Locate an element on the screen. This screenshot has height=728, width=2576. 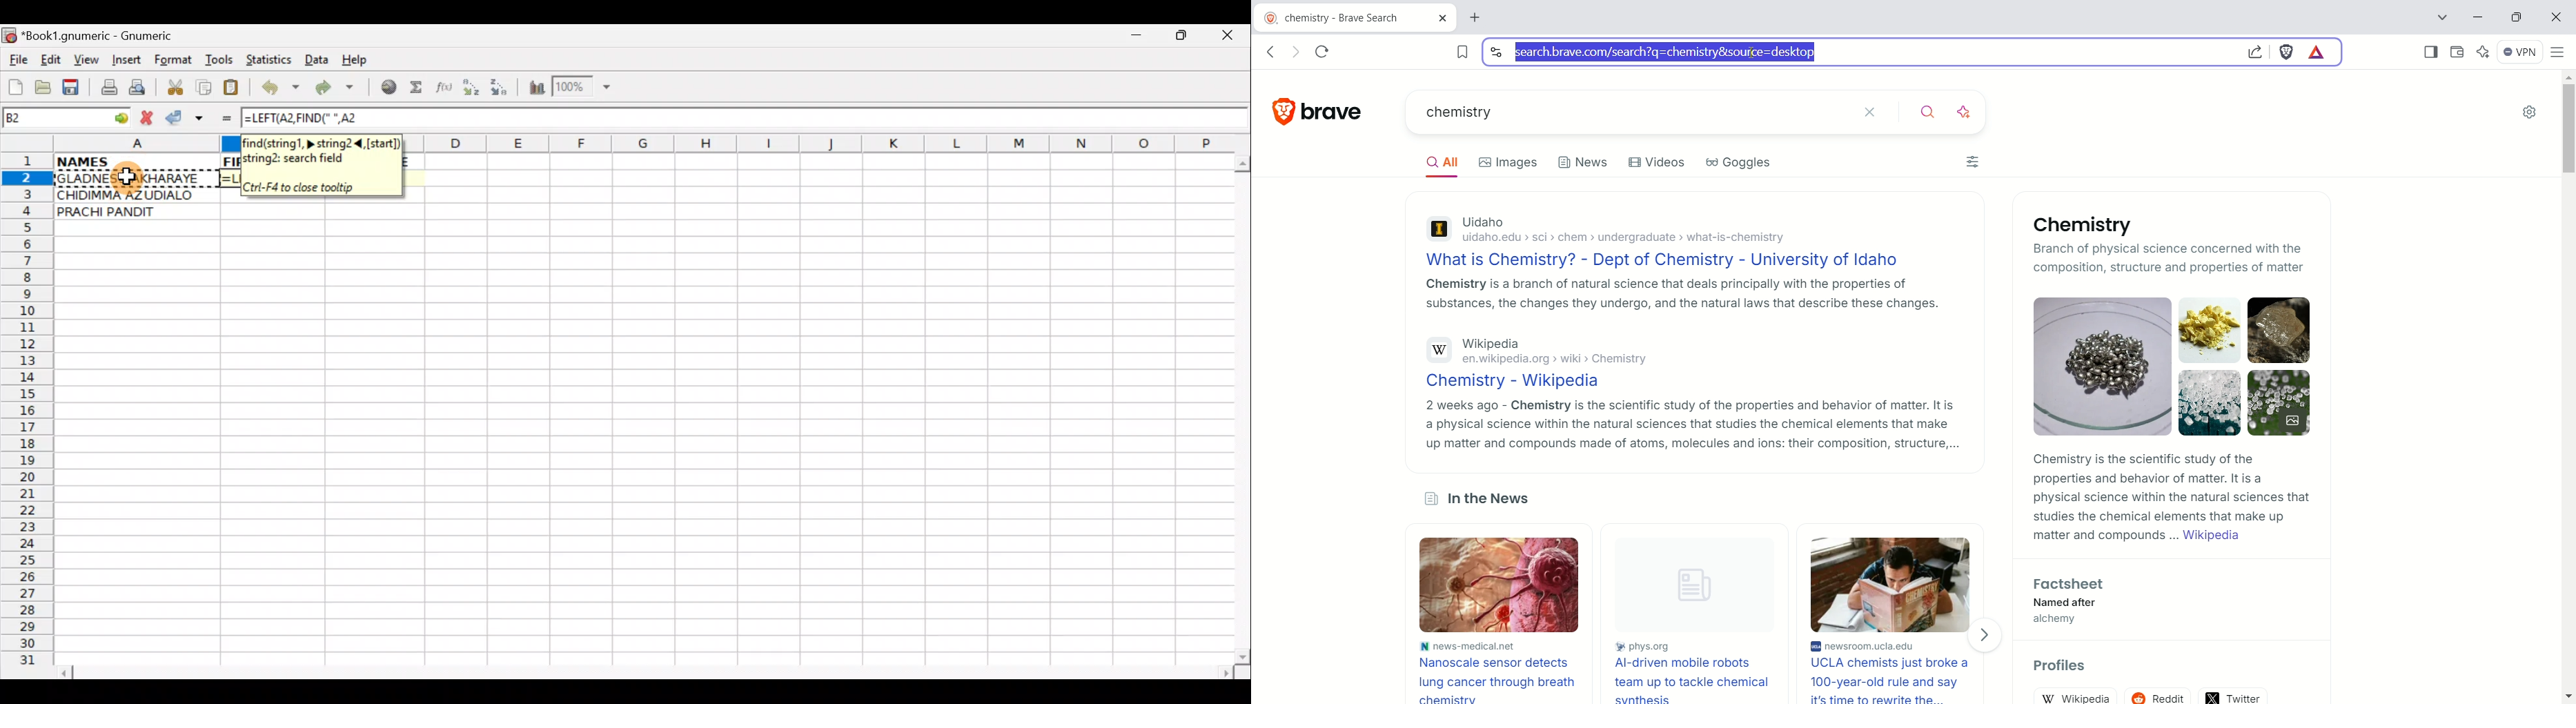
Scroll bar is located at coordinates (1240, 407).